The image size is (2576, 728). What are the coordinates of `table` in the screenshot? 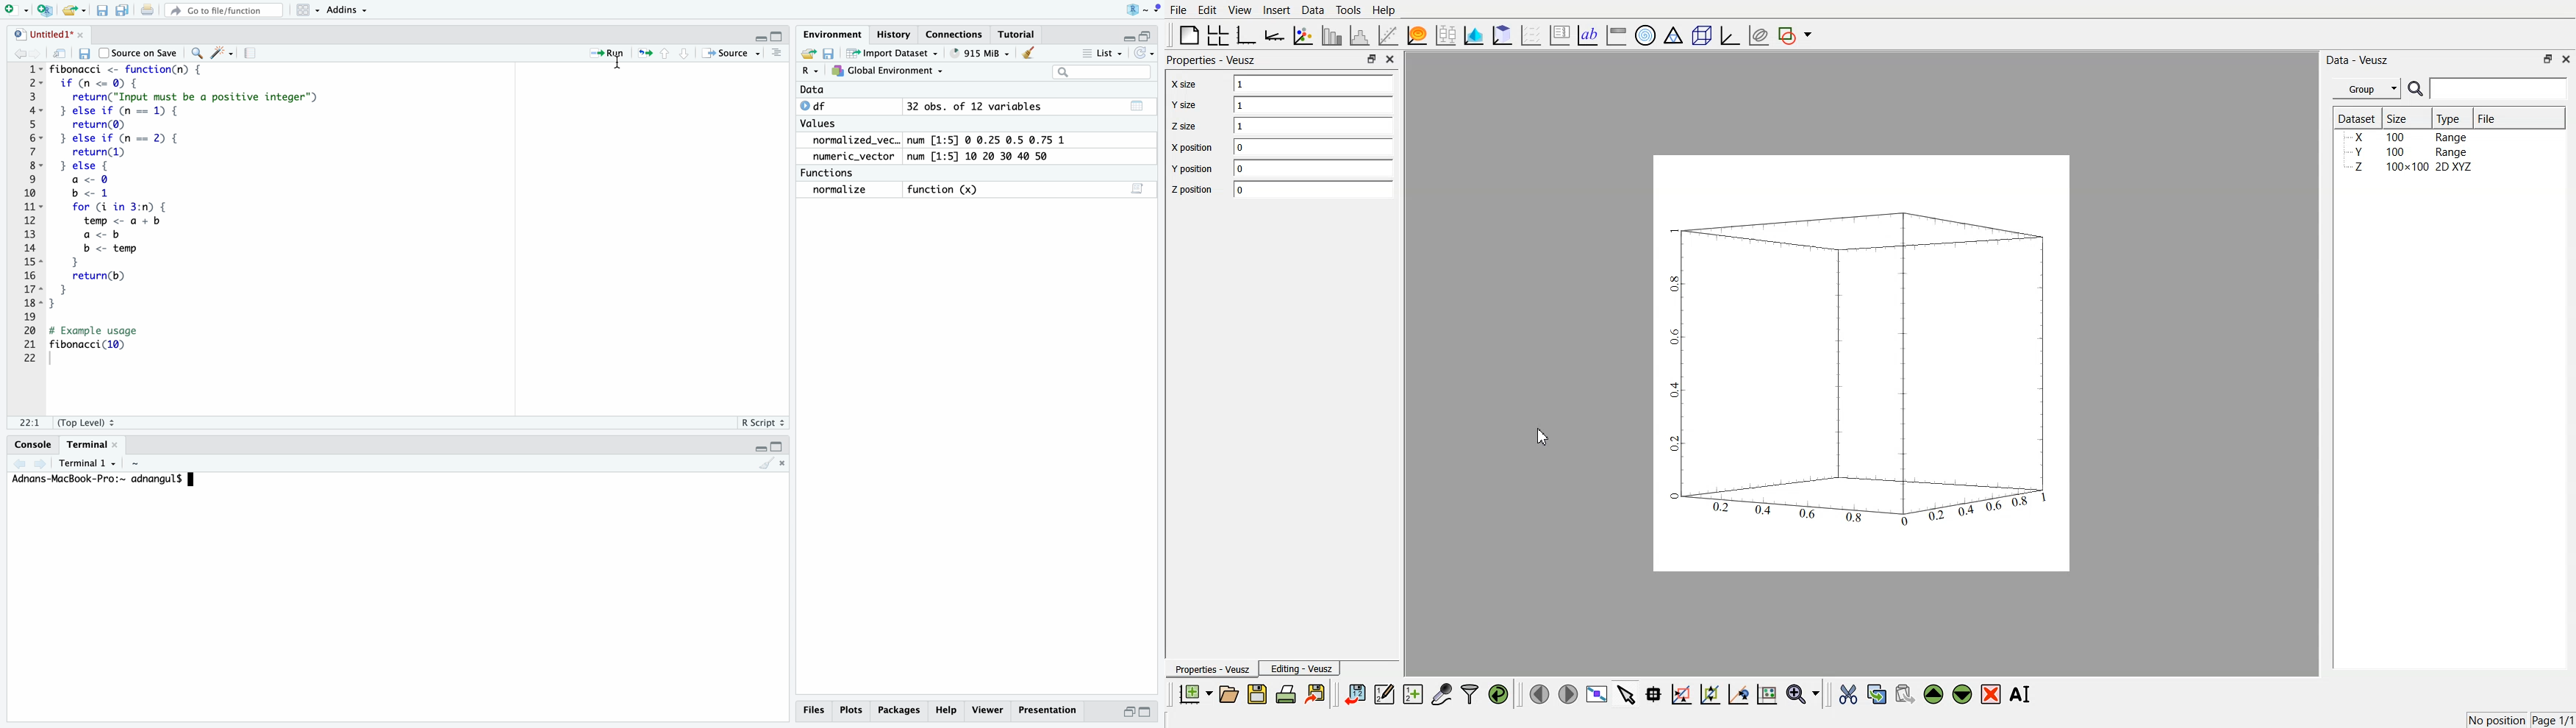 It's located at (1139, 104).